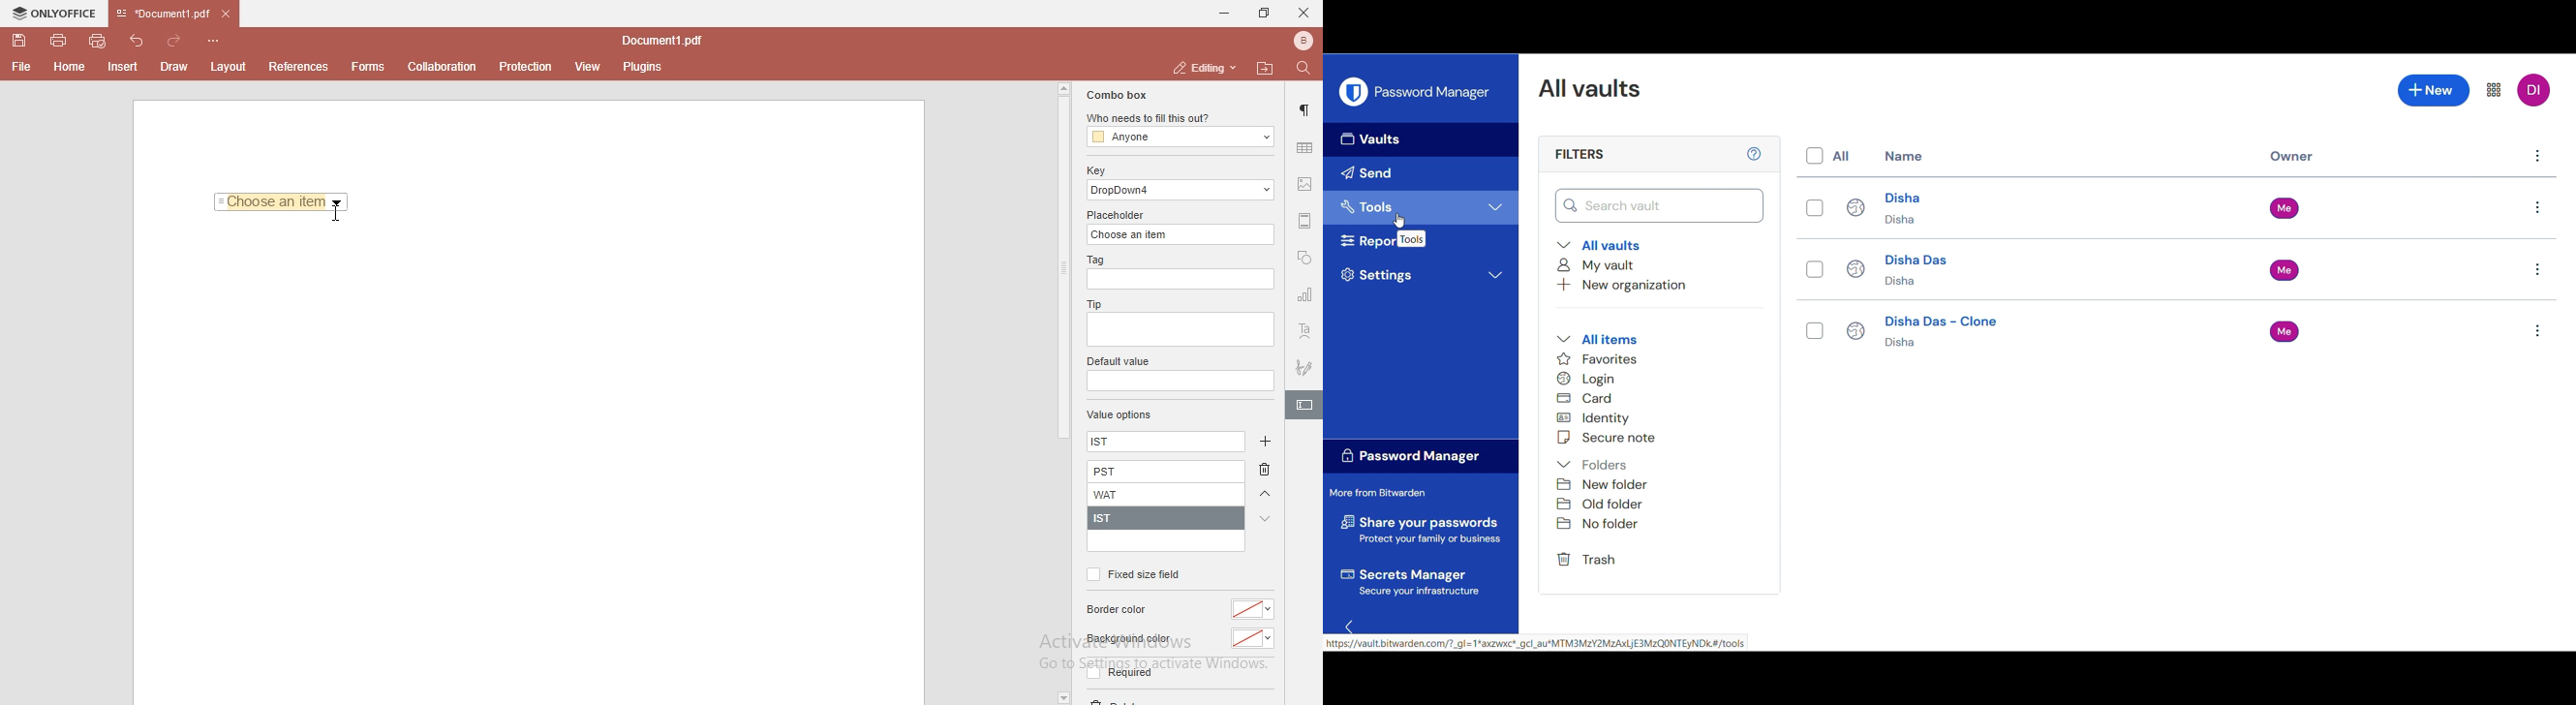 This screenshot has width=2576, height=728. Describe the element at coordinates (1182, 233) in the screenshot. I see `choose an item` at that location.